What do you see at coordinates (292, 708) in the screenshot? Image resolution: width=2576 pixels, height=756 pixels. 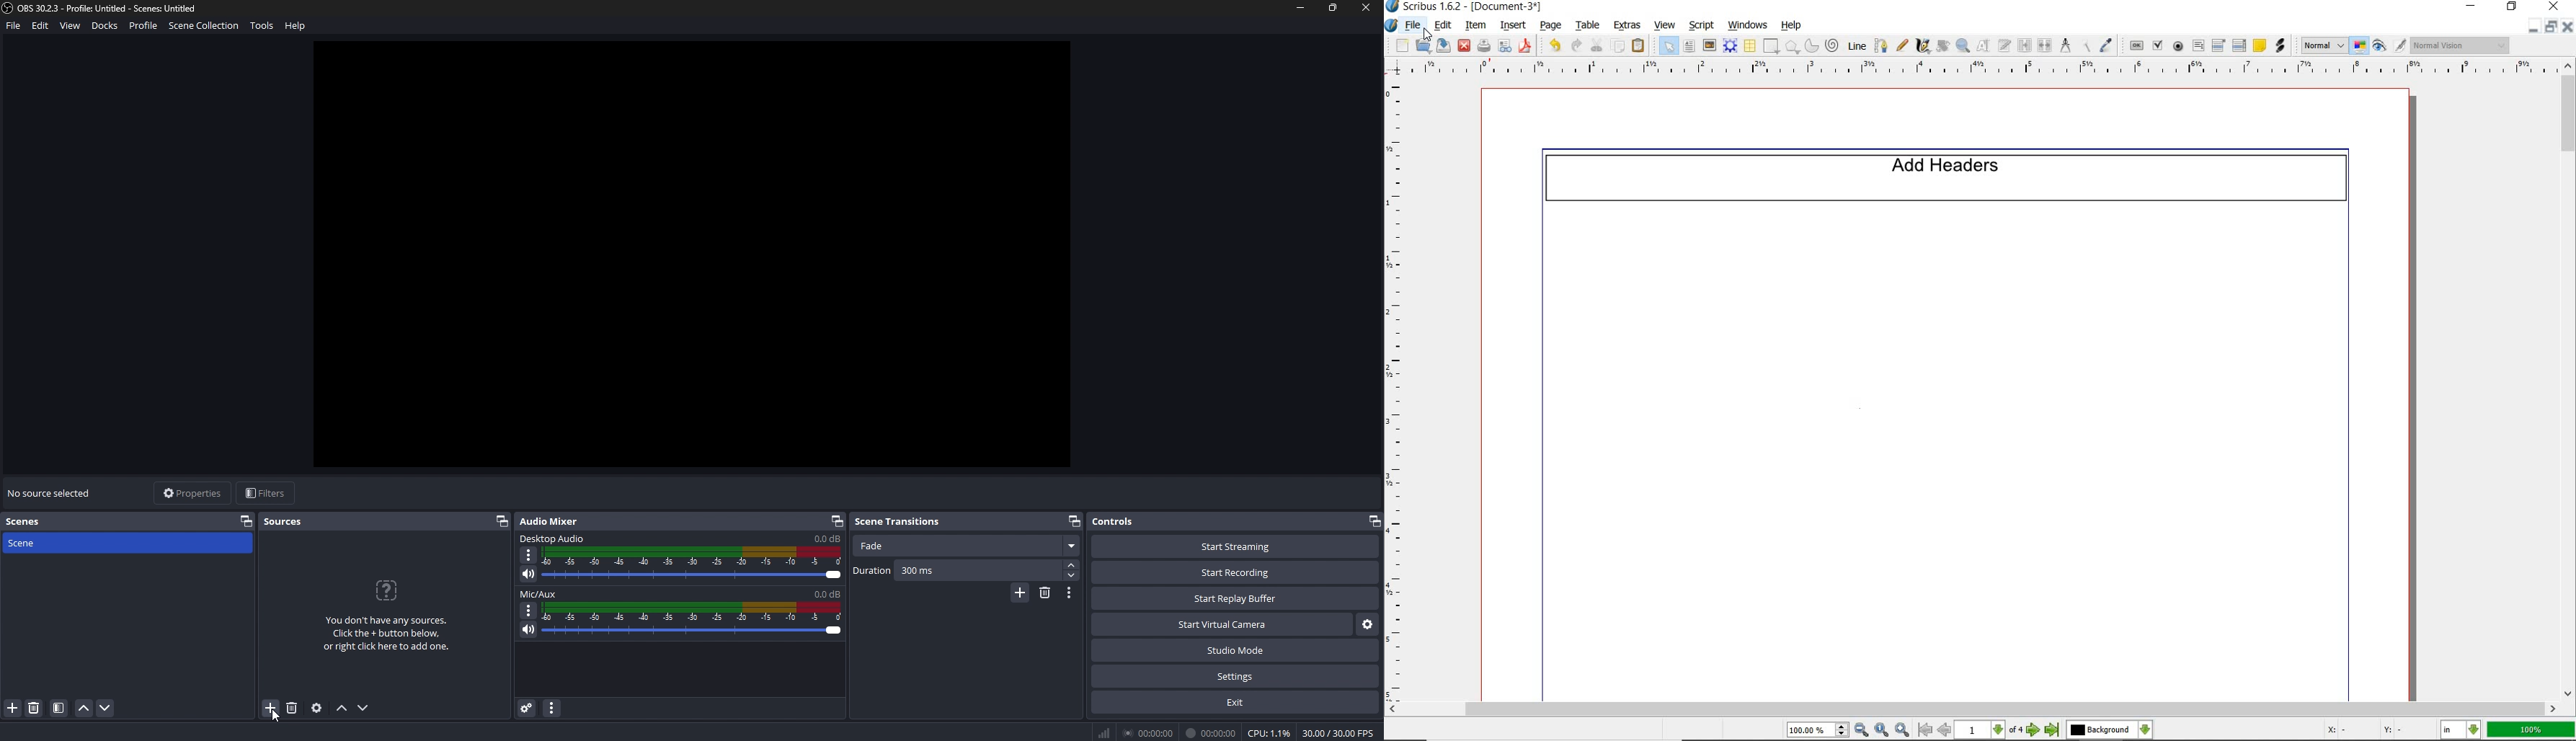 I see `remove source` at bounding box center [292, 708].